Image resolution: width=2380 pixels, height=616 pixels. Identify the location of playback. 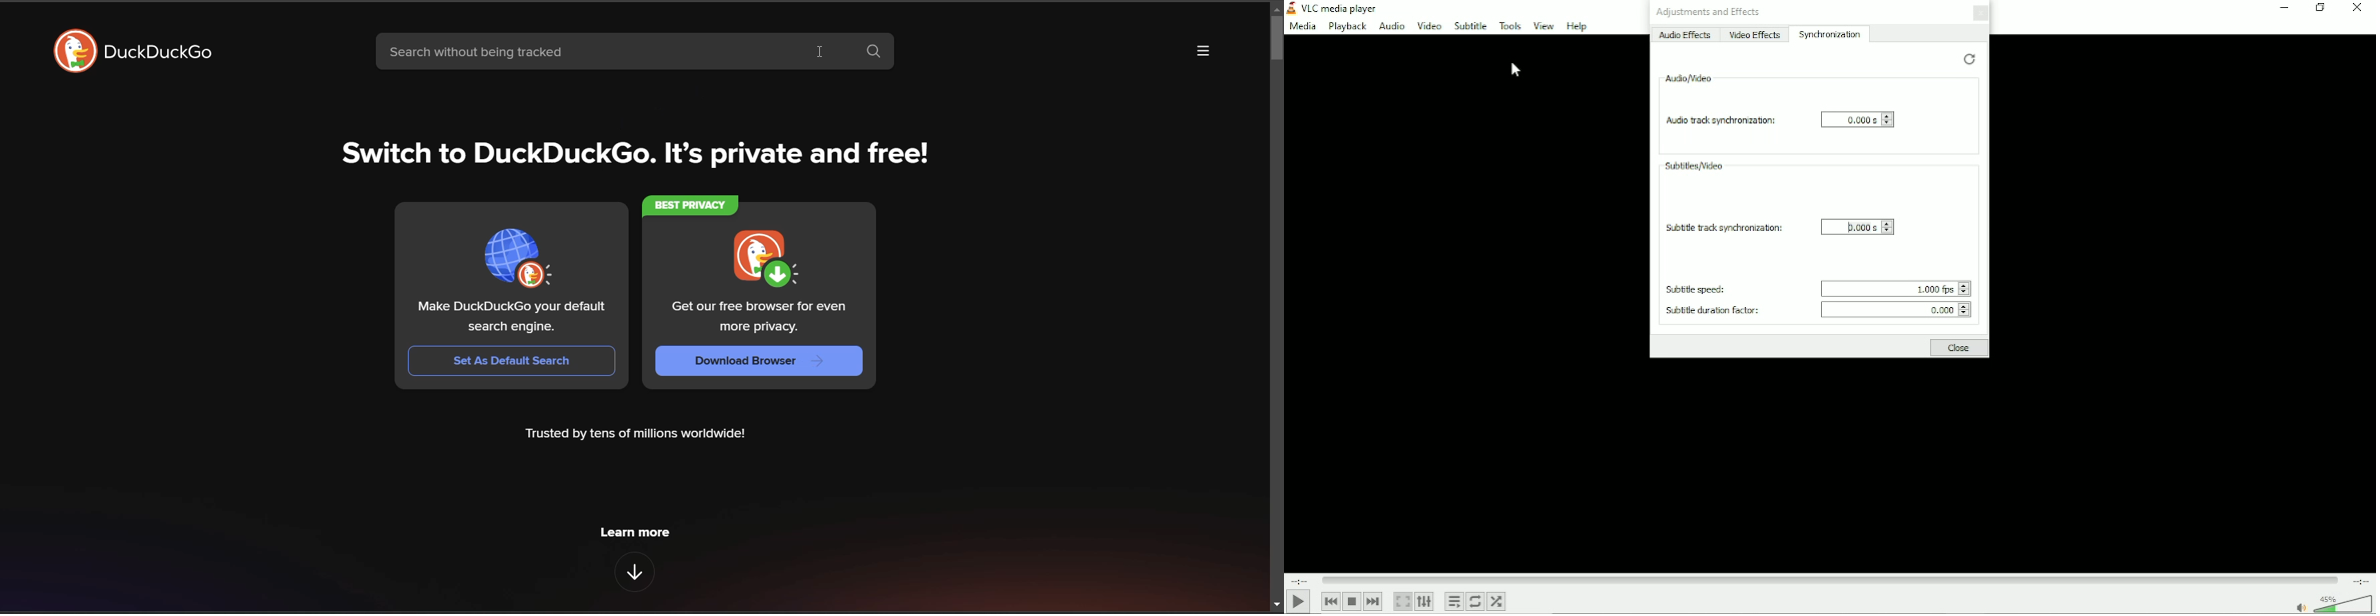
(1348, 26).